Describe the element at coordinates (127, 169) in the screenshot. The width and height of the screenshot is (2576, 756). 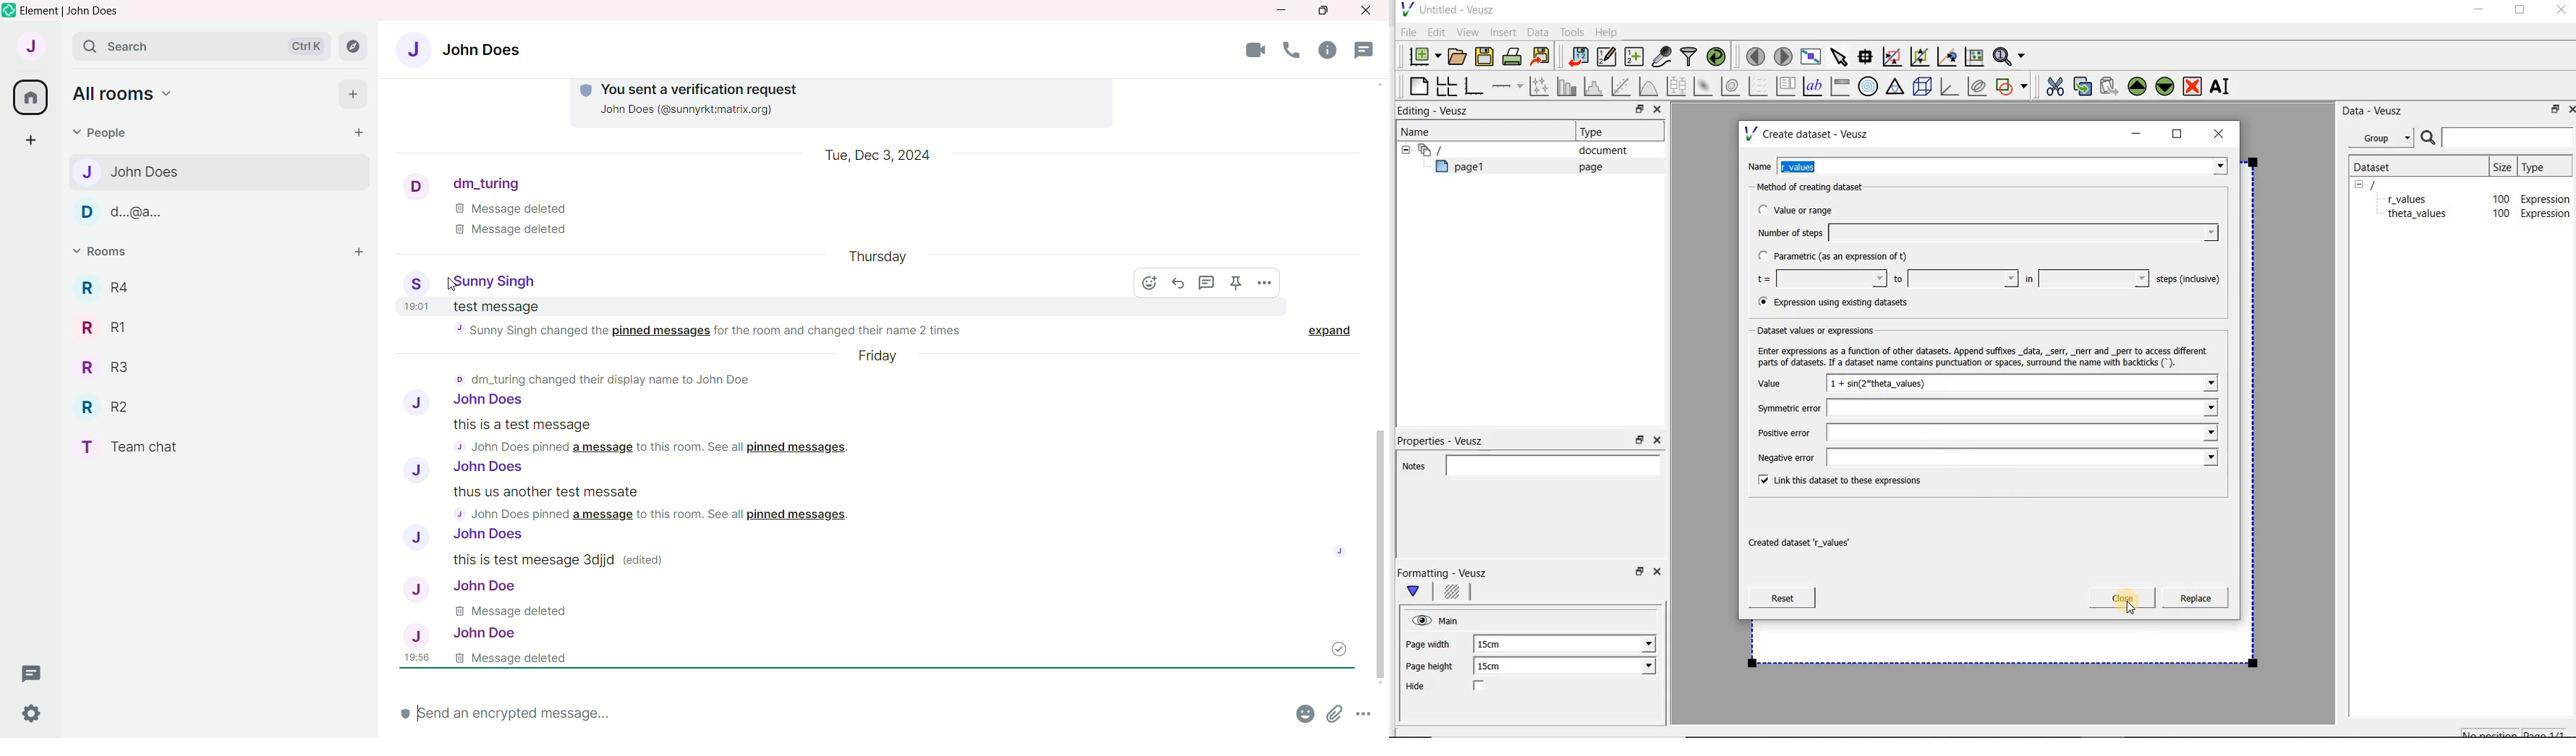
I see `john does` at that location.